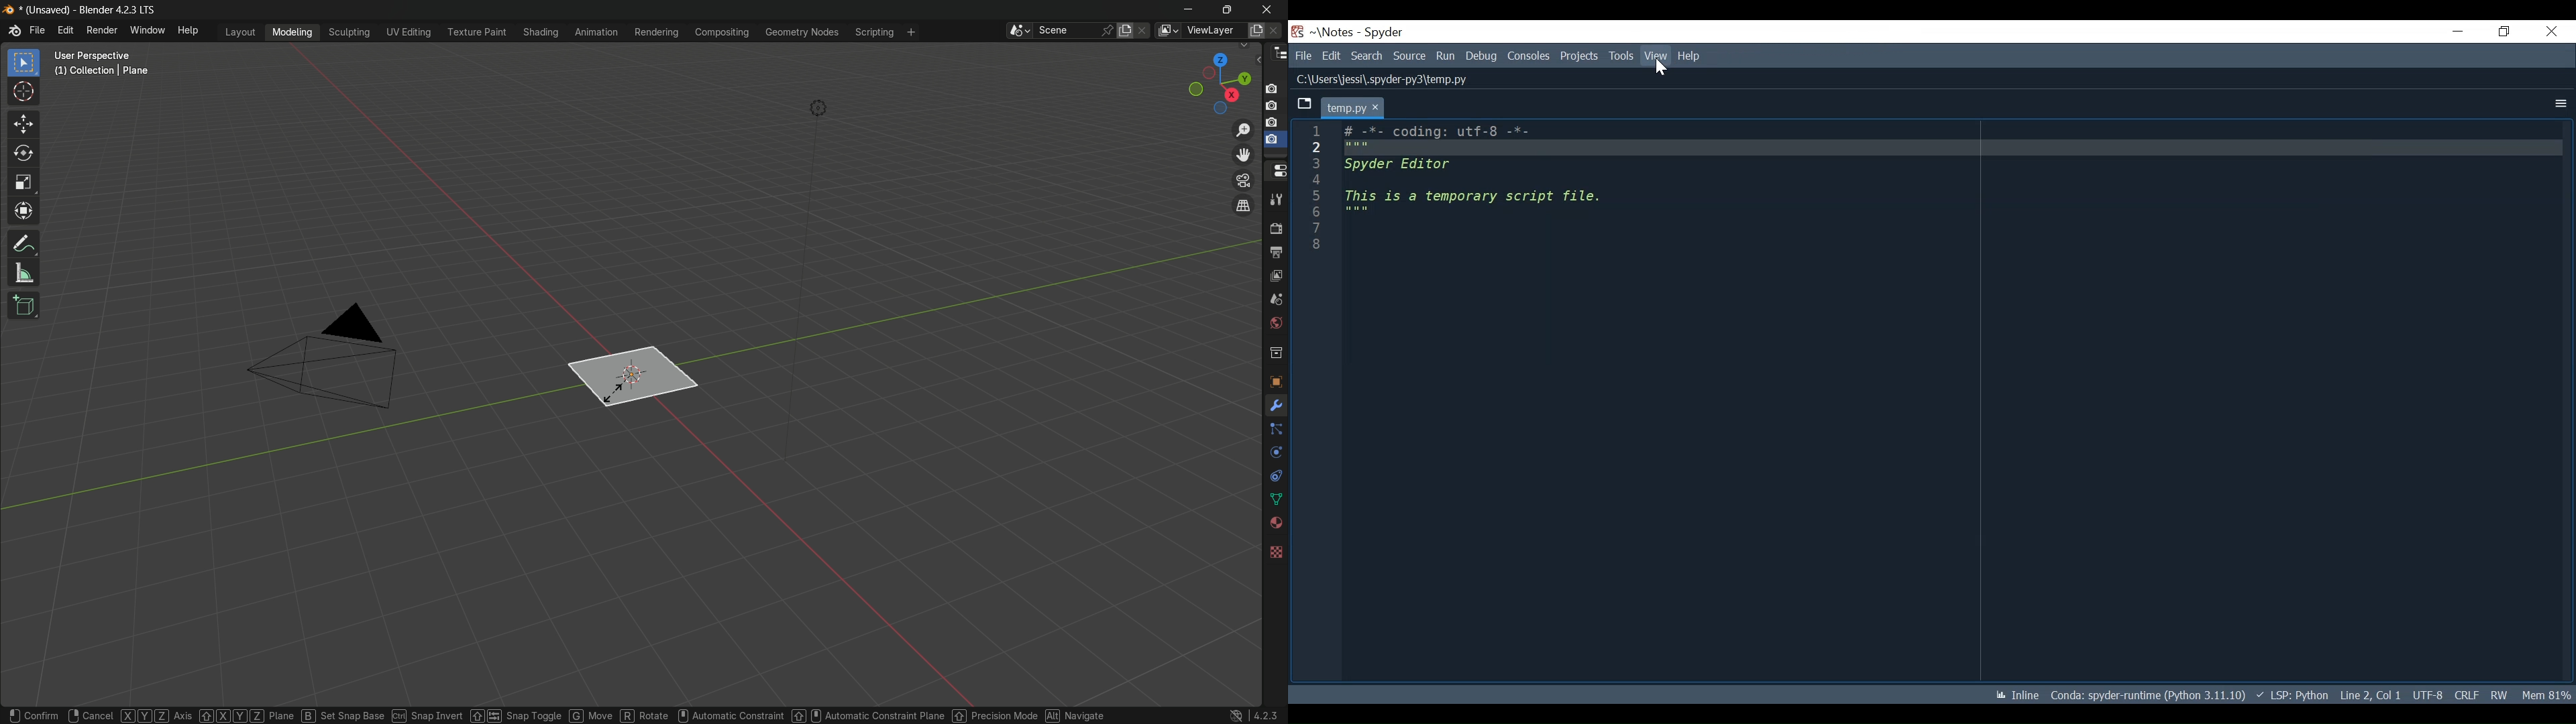 The height and width of the screenshot is (728, 2576). What do you see at coordinates (1277, 169) in the screenshot?
I see `properties` at bounding box center [1277, 169].